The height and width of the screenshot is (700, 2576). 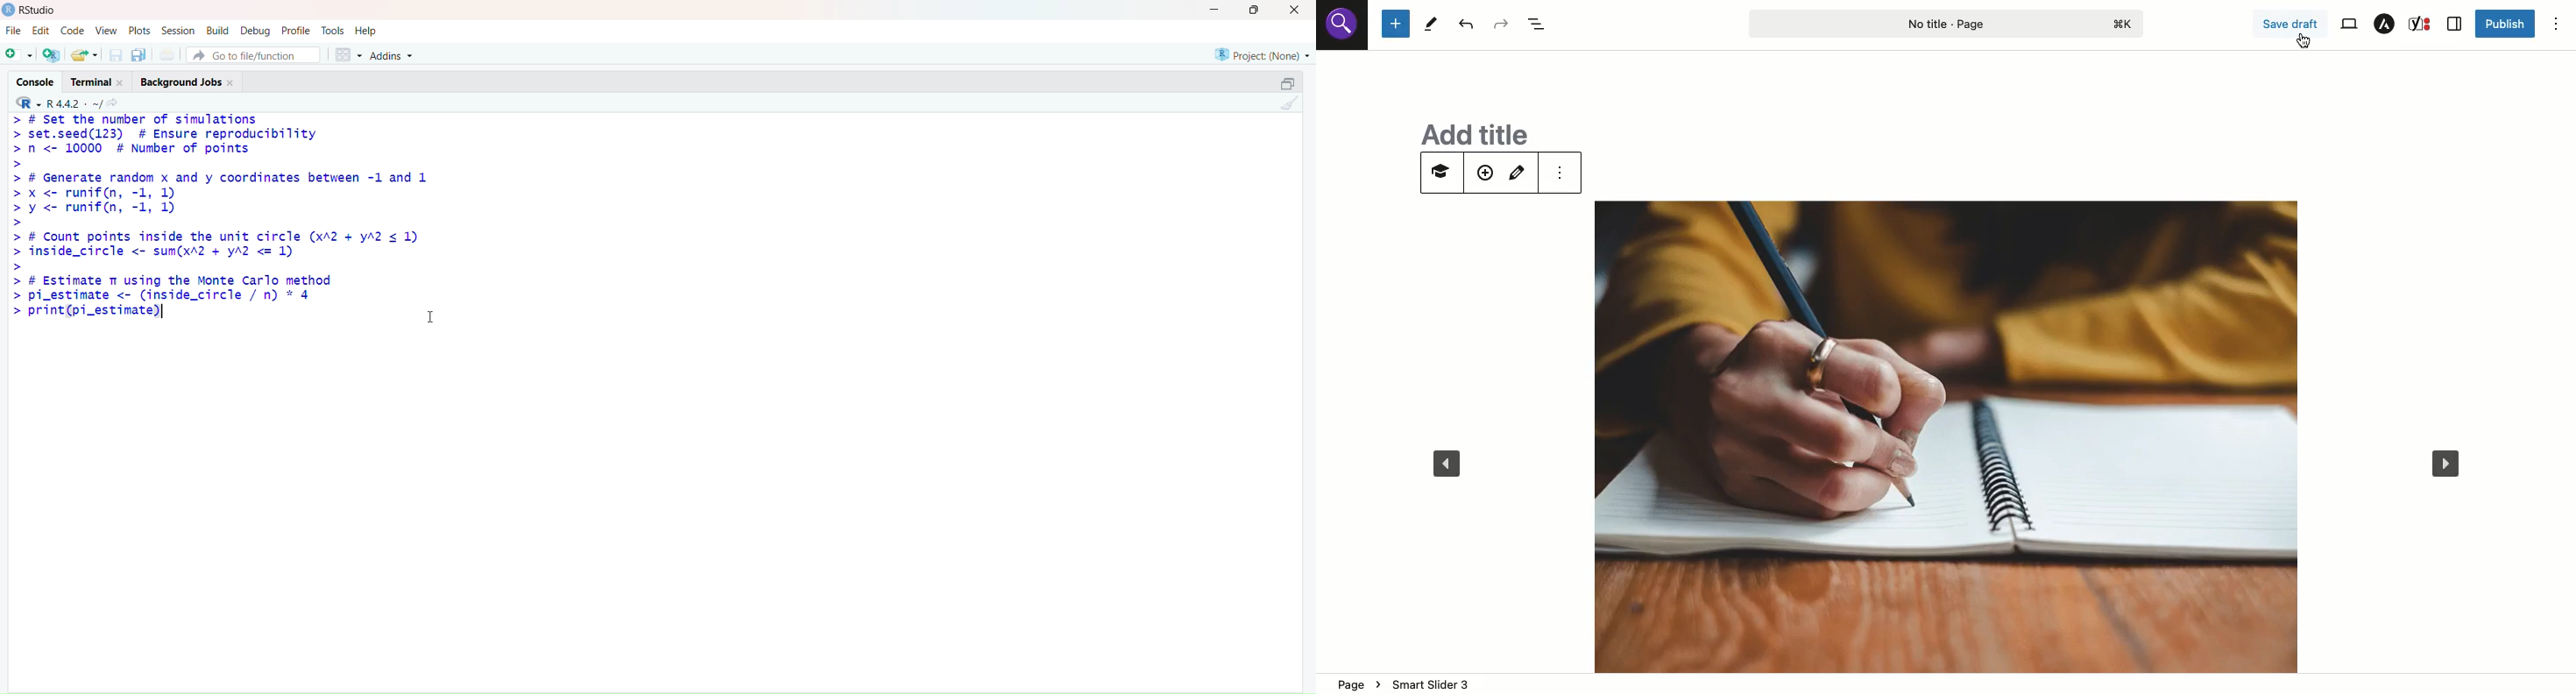 What do you see at coordinates (177, 29) in the screenshot?
I see `Session` at bounding box center [177, 29].